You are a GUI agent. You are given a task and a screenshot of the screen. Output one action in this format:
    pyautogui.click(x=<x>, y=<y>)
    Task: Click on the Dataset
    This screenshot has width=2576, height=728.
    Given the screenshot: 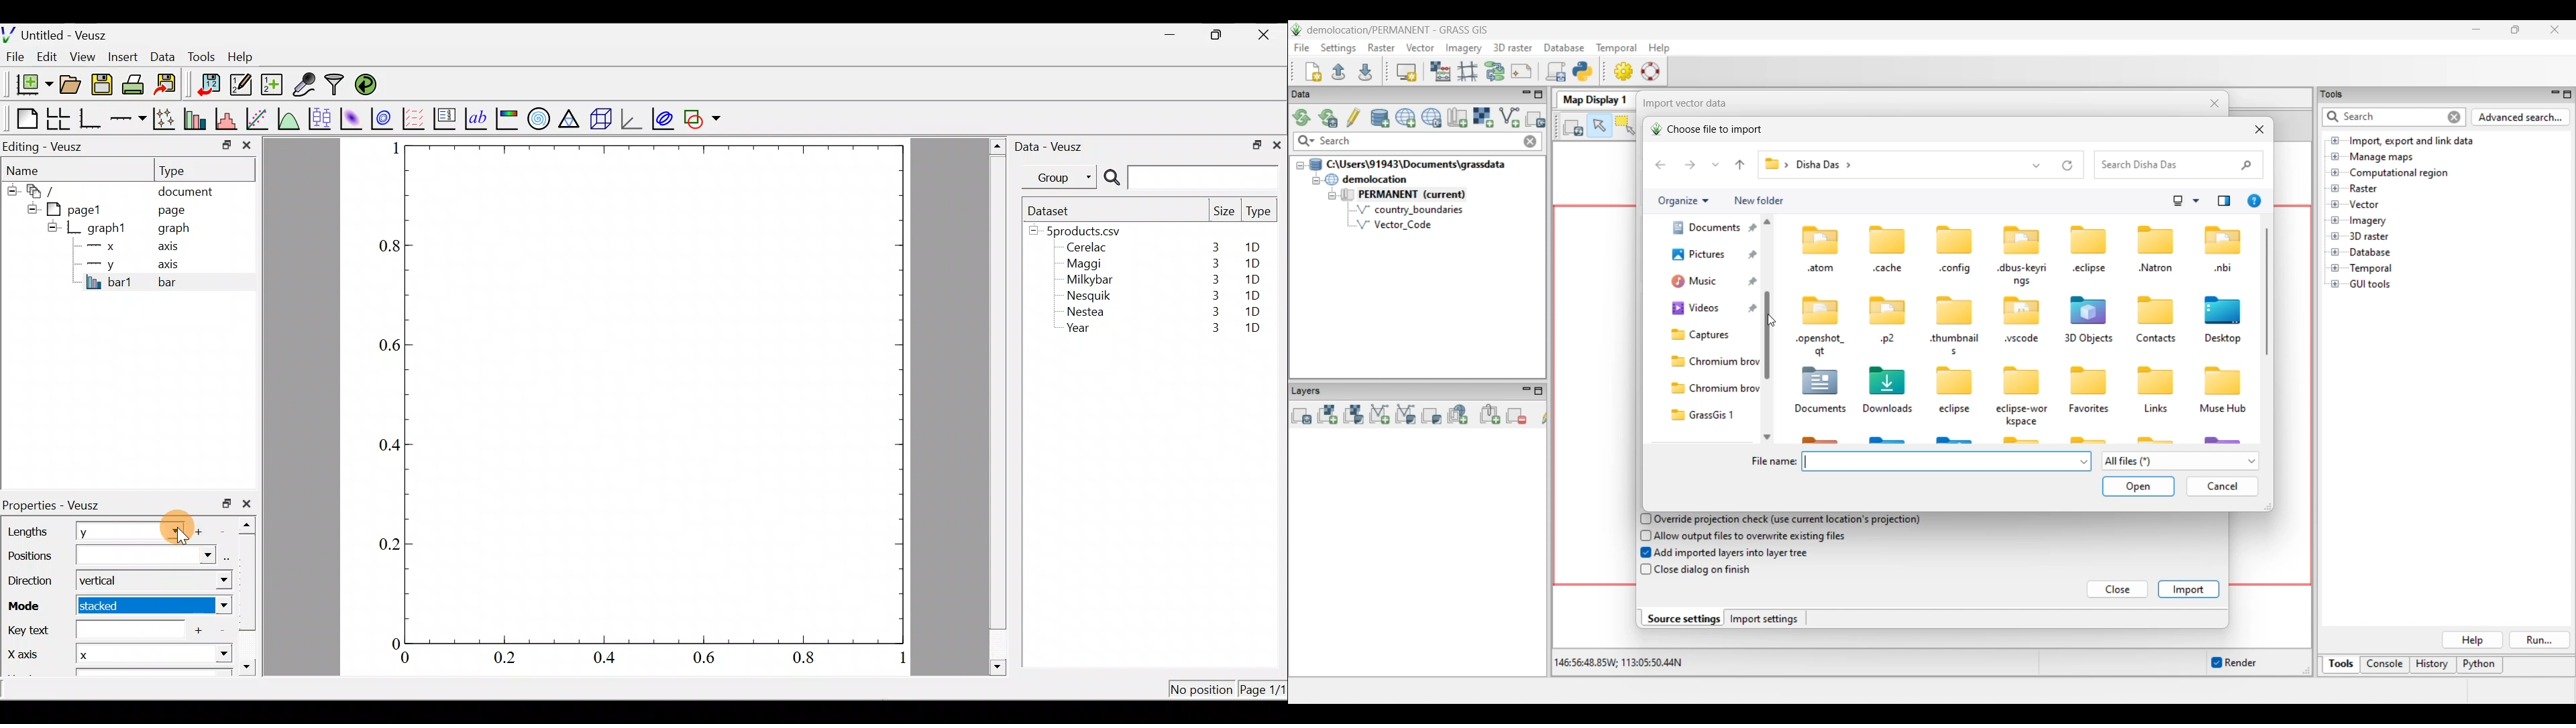 What is the action you would take?
    pyautogui.click(x=1053, y=210)
    